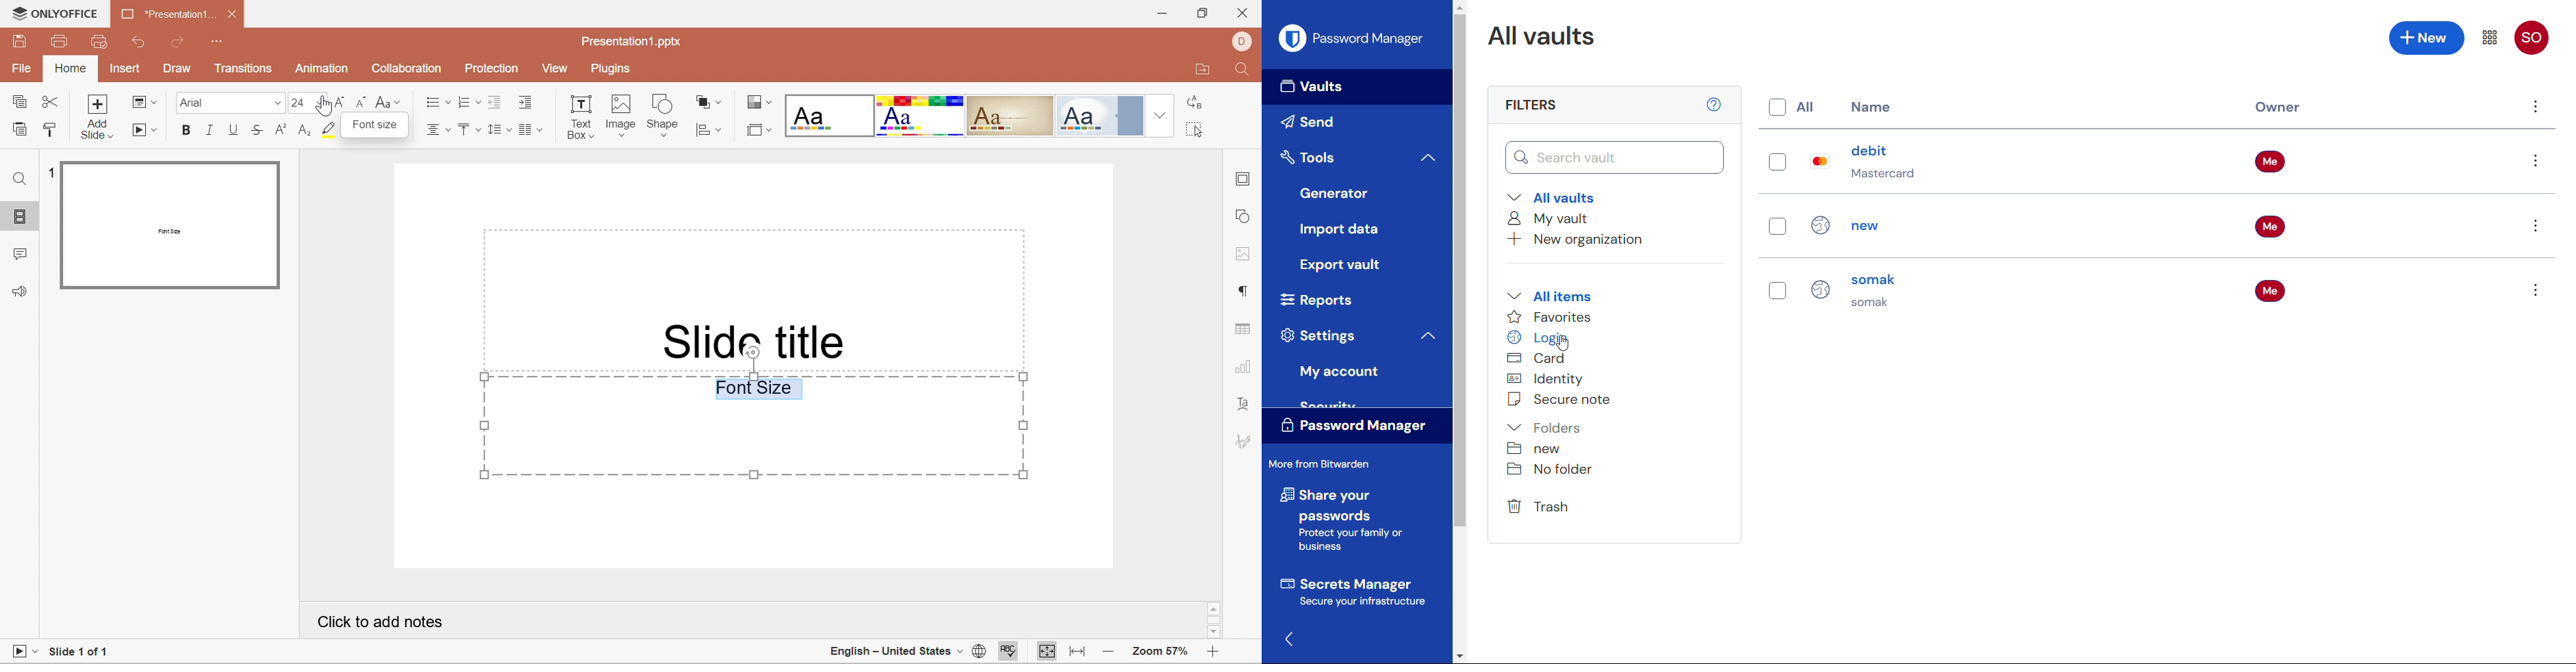 The width and height of the screenshot is (2576, 672). Describe the element at coordinates (1011, 114) in the screenshot. I see `Classic` at that location.